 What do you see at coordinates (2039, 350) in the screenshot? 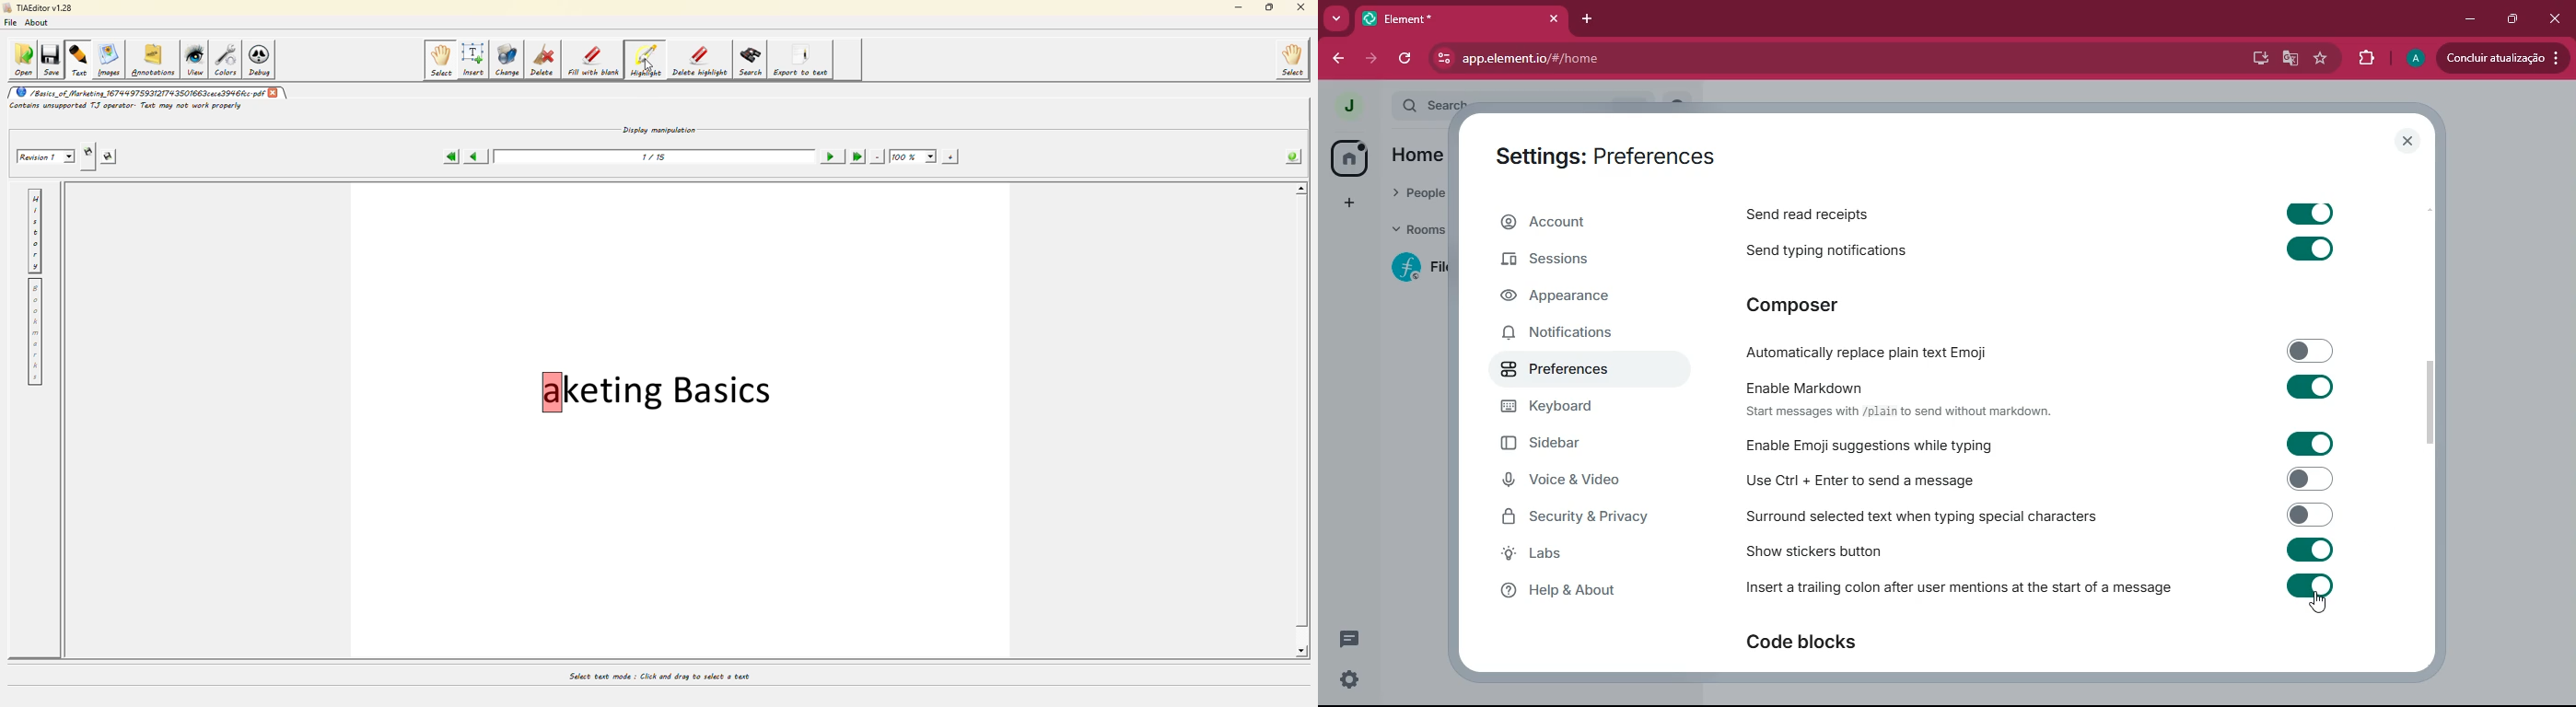
I see `Automatically replace plain text Emoji` at bounding box center [2039, 350].